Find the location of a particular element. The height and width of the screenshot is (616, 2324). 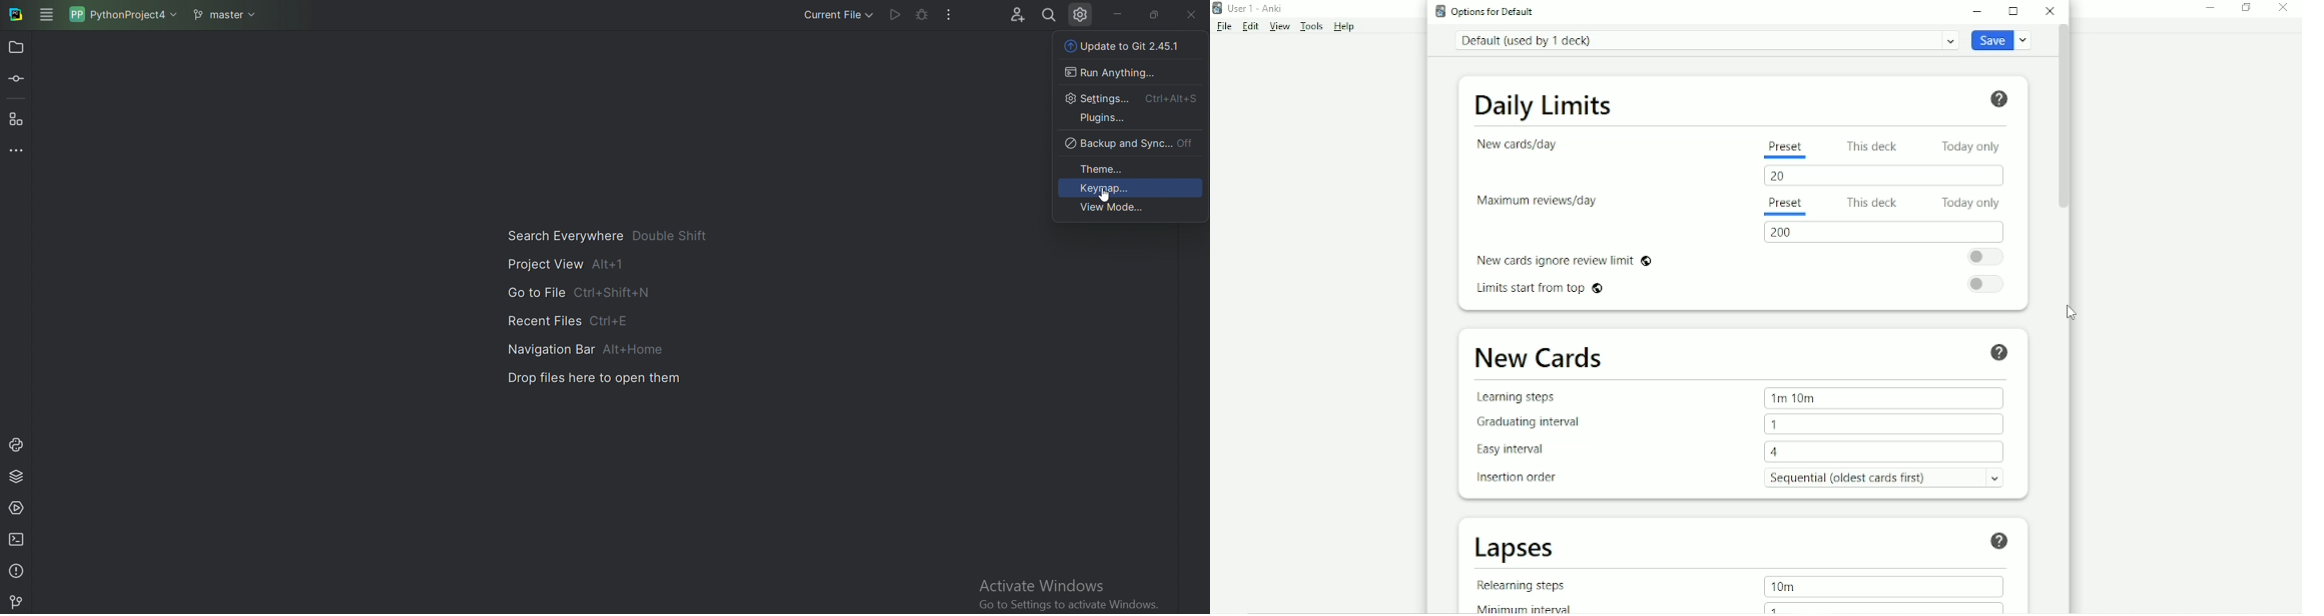

User 1 - Anki is located at coordinates (1250, 7).